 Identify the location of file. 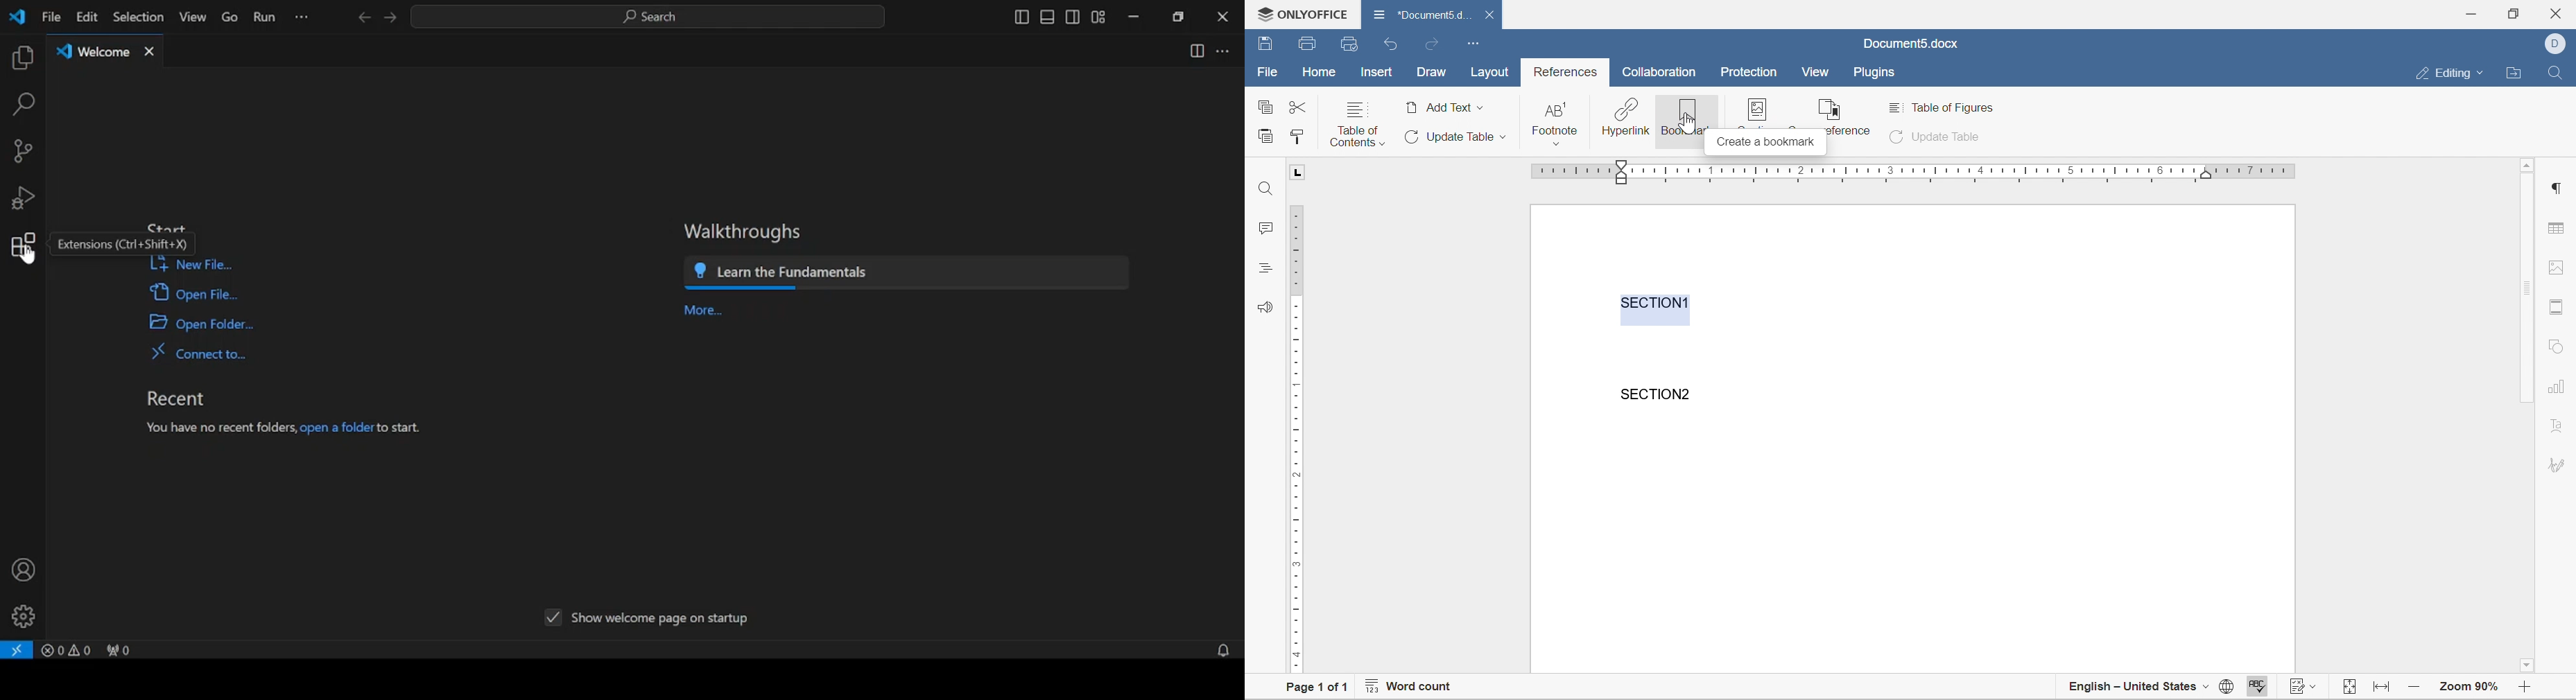
(1266, 72).